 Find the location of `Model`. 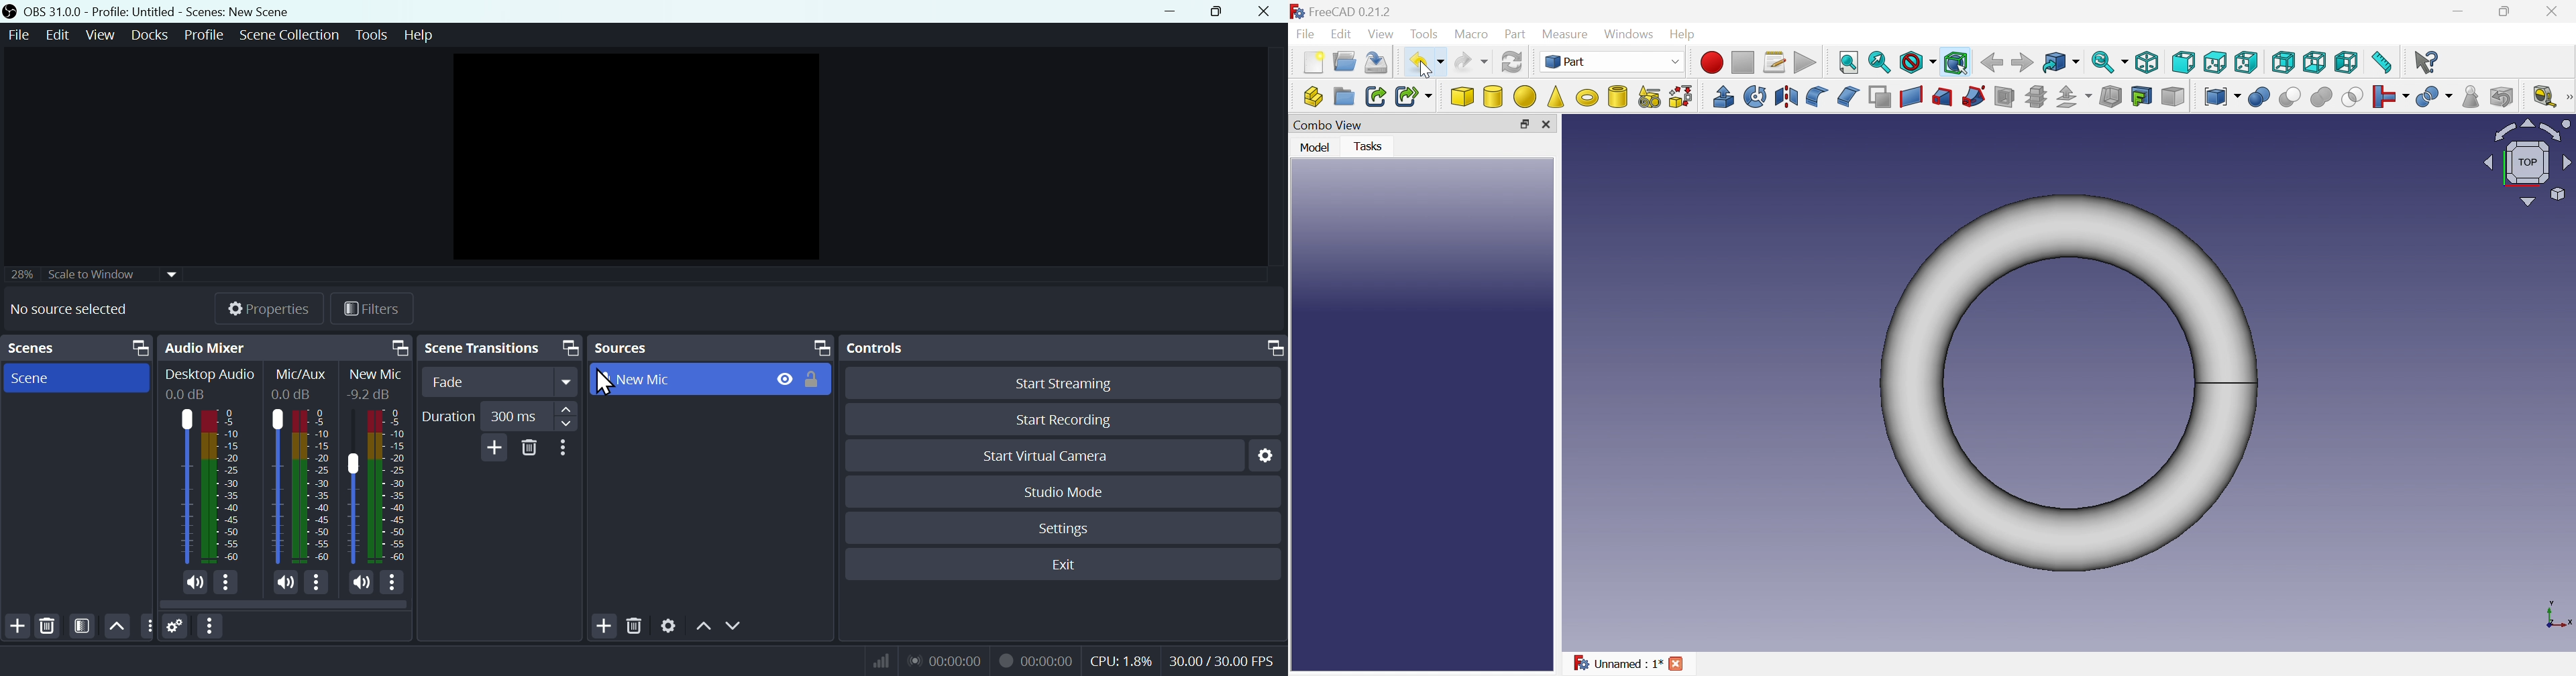

Model is located at coordinates (1317, 148).